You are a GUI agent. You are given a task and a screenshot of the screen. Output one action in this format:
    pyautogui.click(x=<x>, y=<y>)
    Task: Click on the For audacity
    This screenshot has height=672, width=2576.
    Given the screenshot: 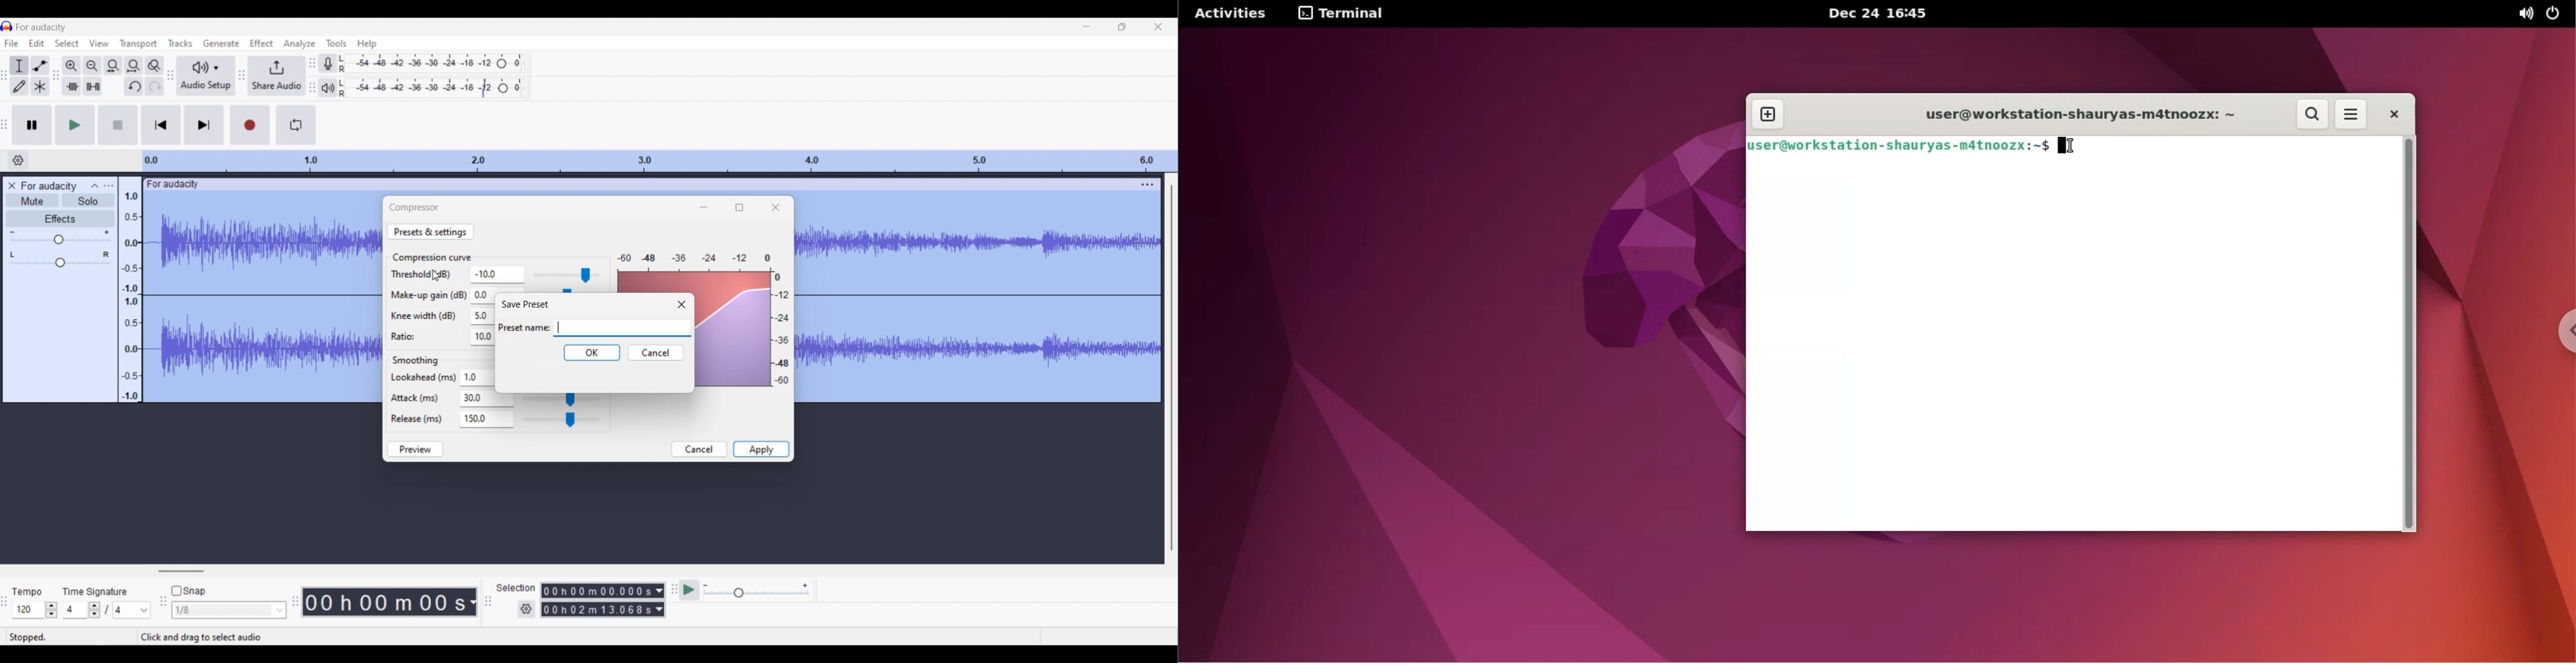 What is the action you would take?
    pyautogui.click(x=41, y=28)
    